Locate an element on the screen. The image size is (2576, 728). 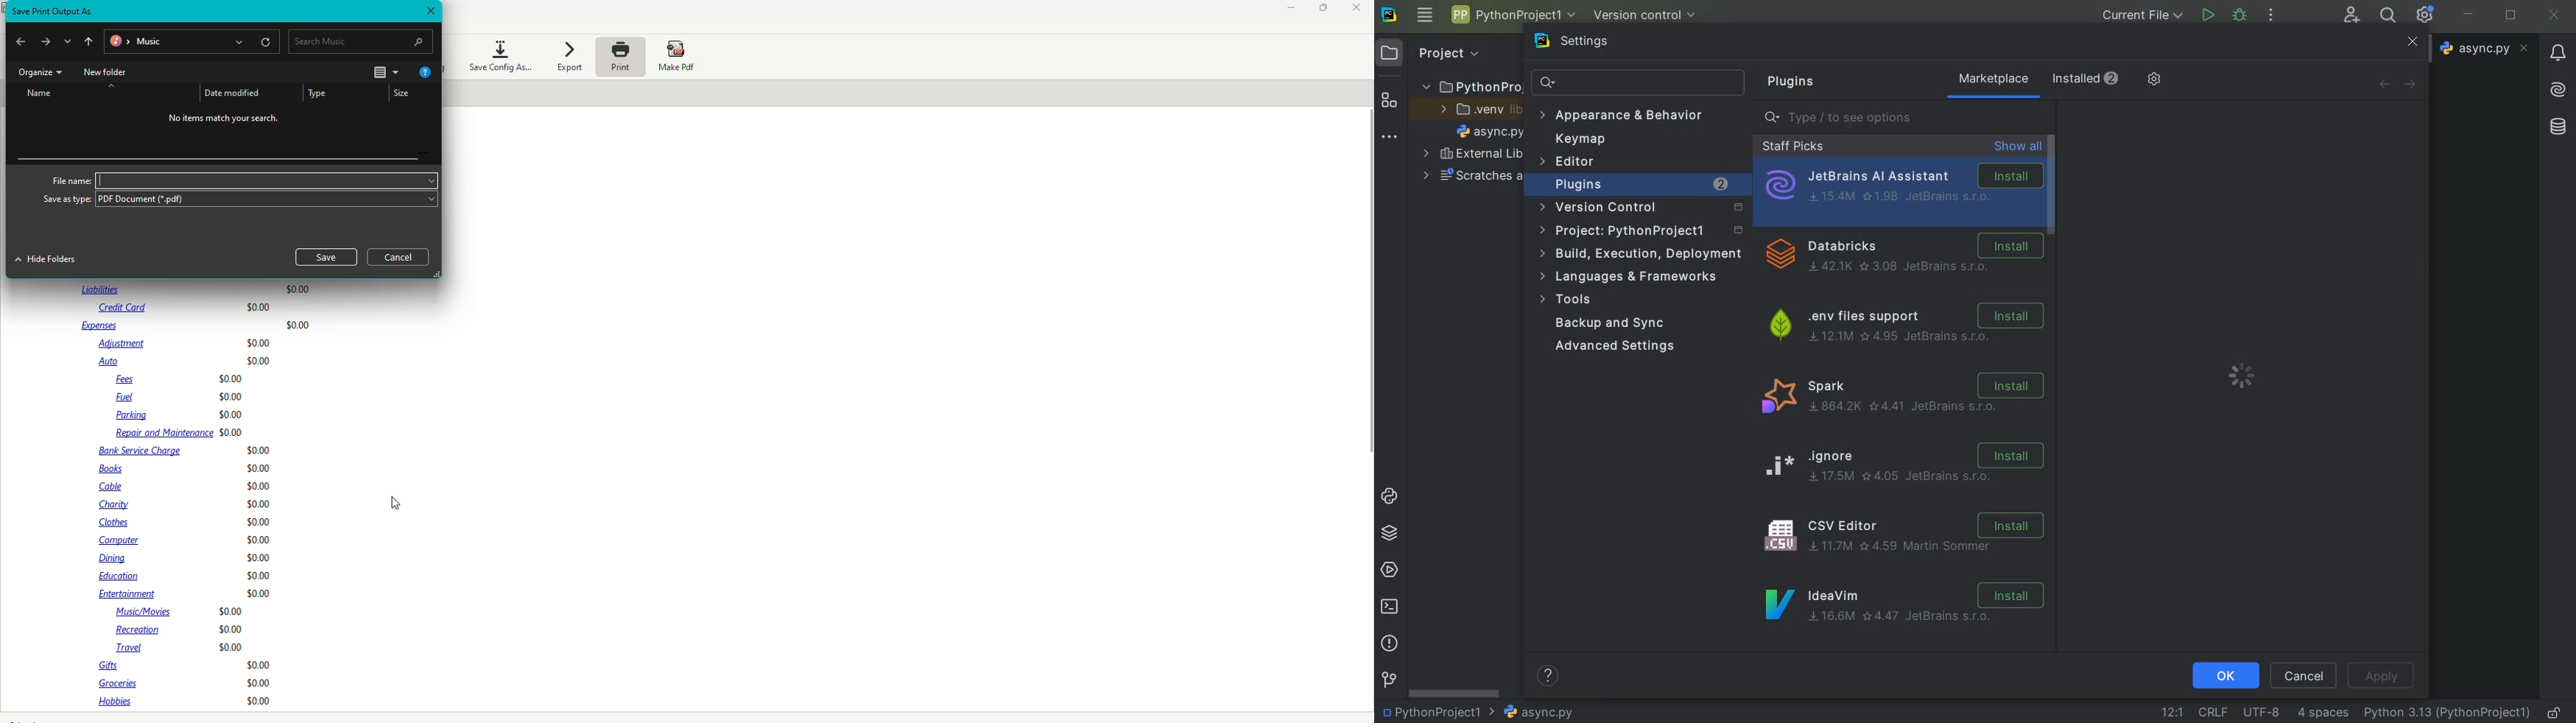
View is located at coordinates (384, 72).